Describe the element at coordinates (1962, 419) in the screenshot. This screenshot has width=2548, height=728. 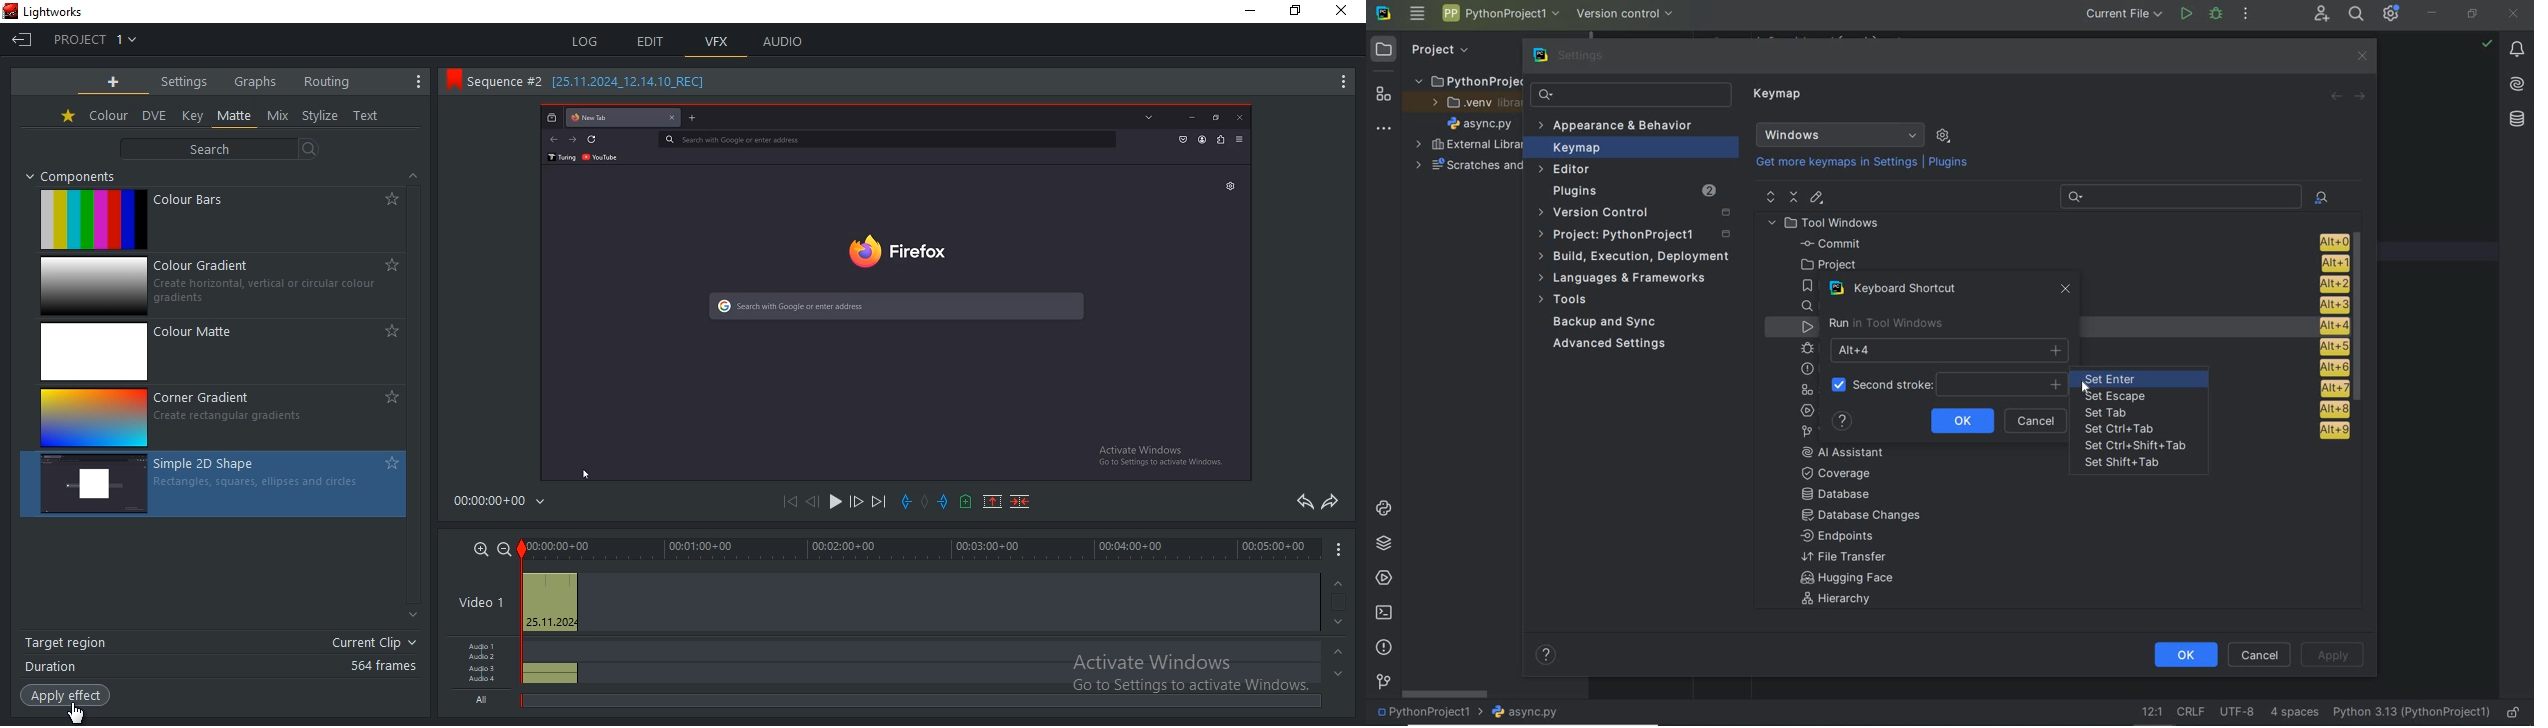
I see `ok` at that location.